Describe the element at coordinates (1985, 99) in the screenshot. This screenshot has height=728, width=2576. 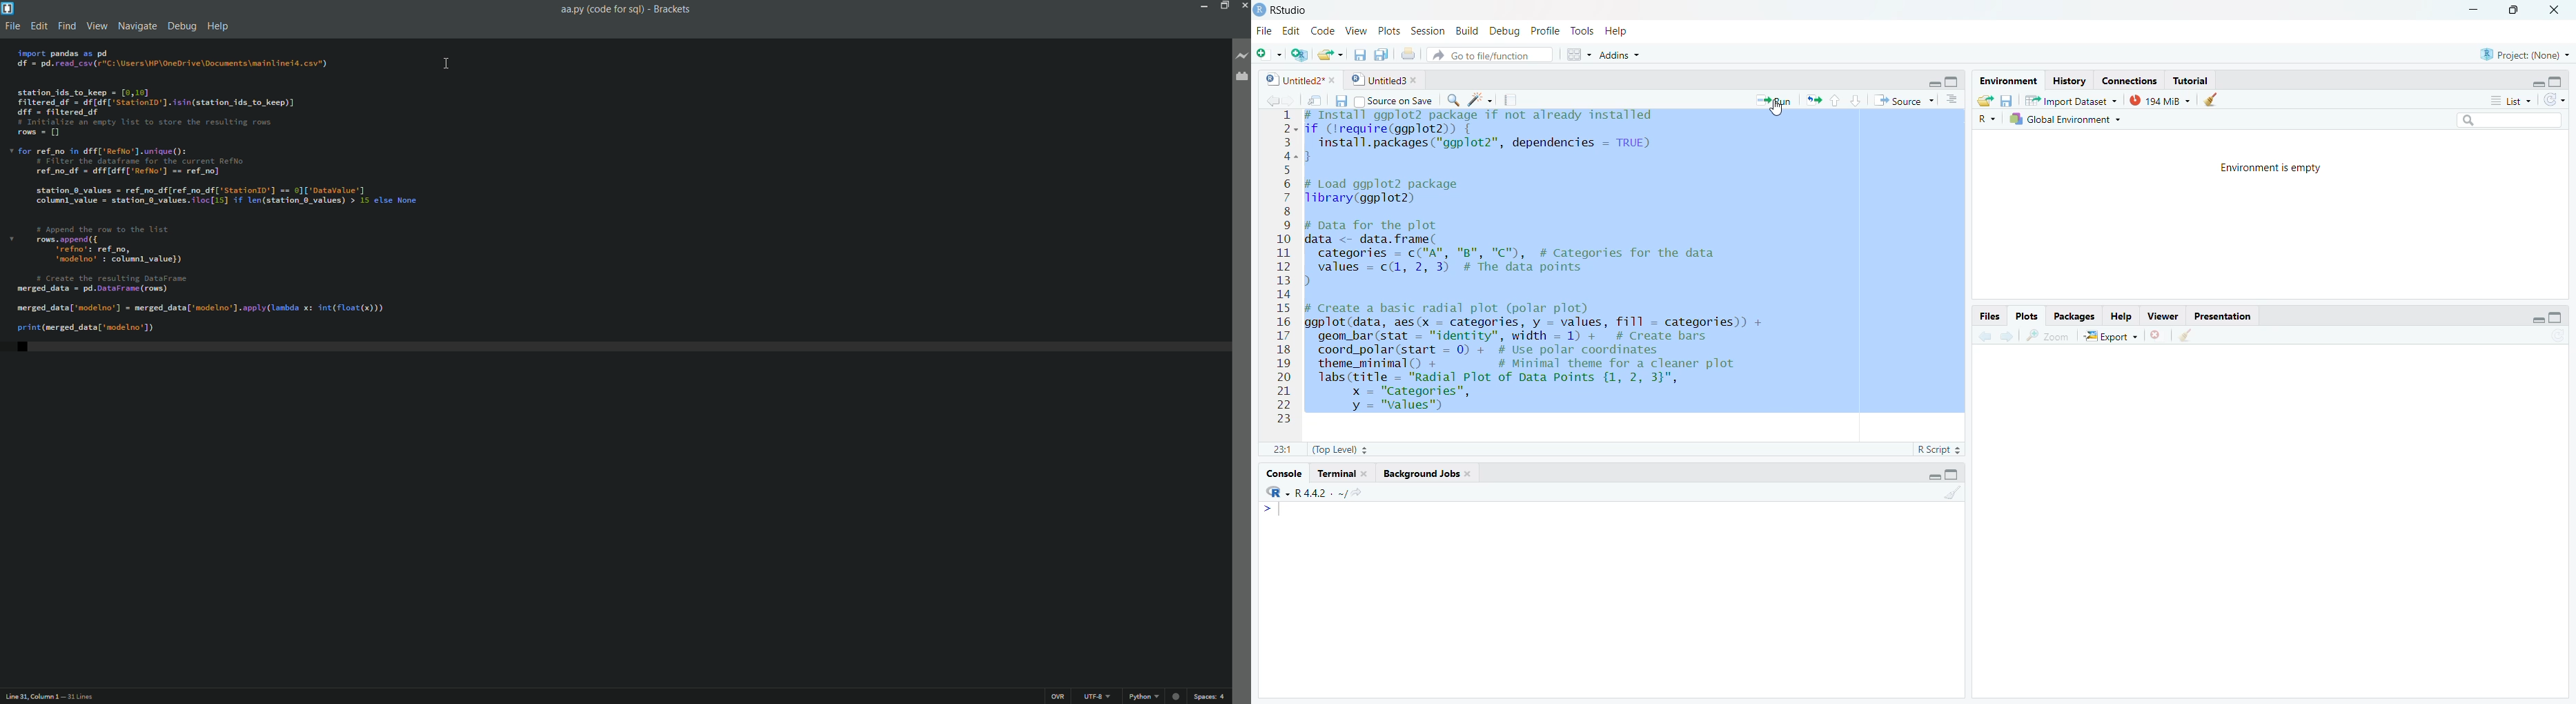
I see `Load workspace` at that location.